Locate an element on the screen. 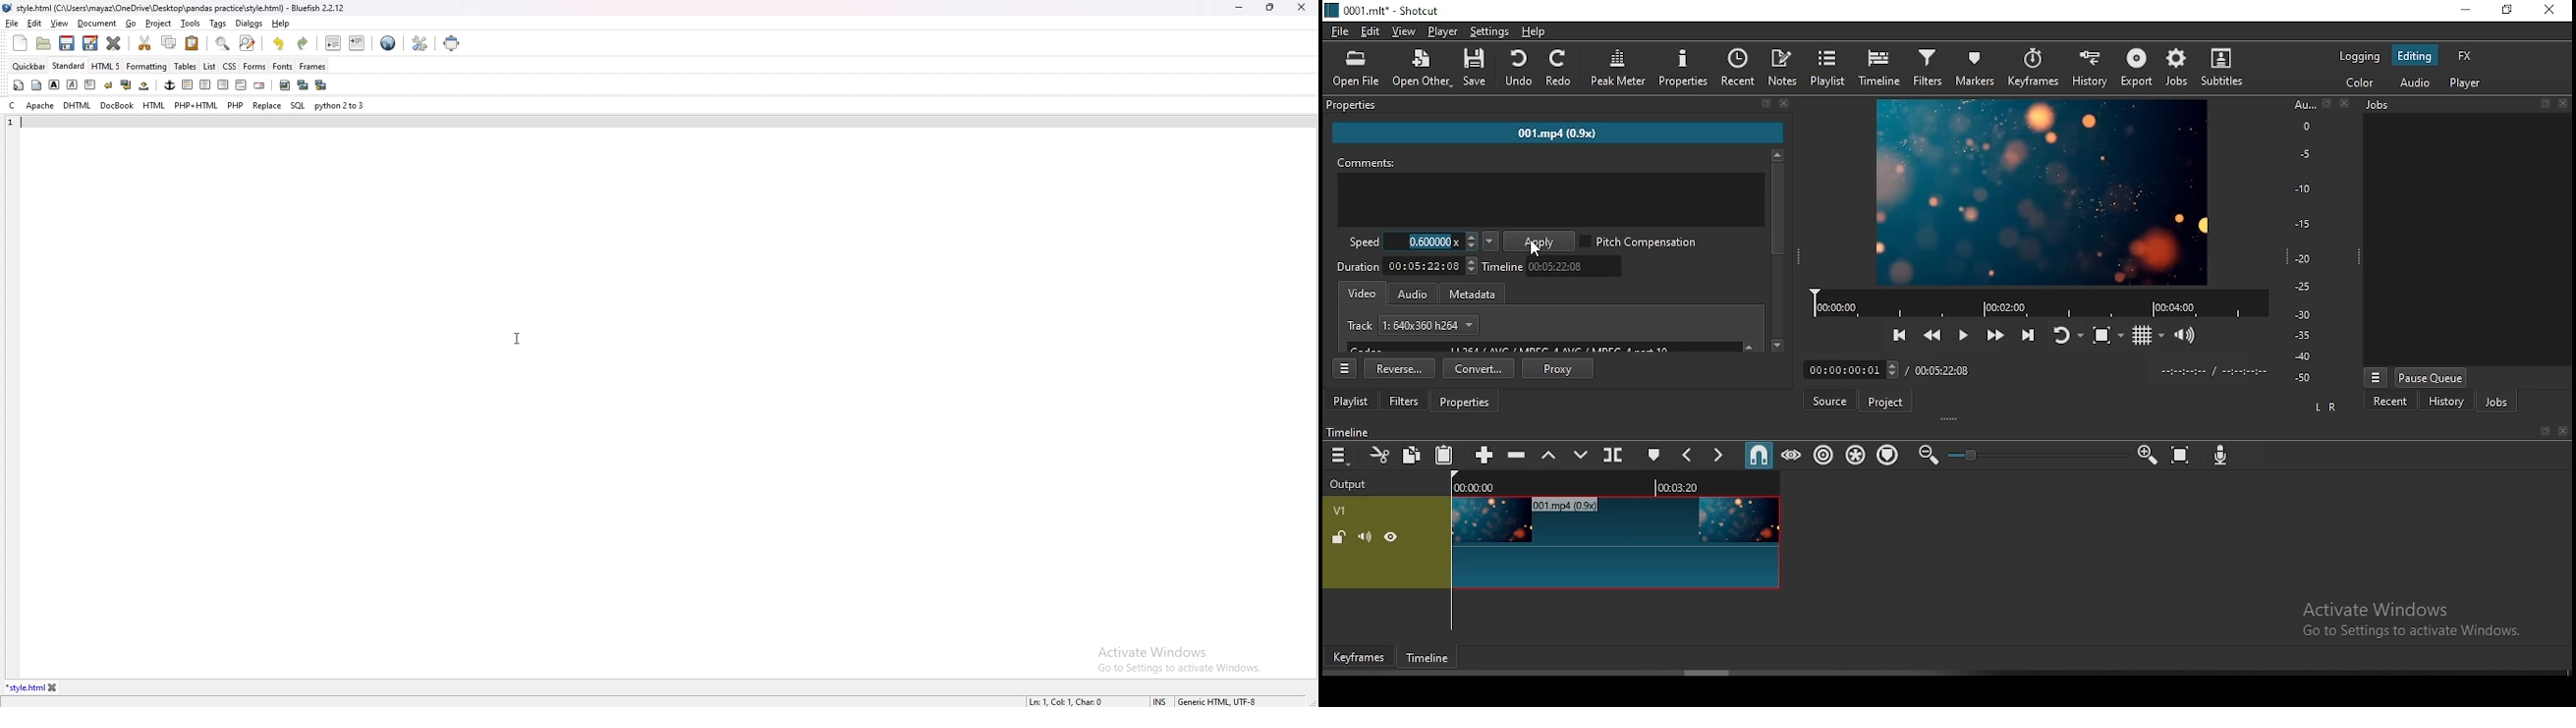 The height and width of the screenshot is (728, 2576). scroll bar is located at coordinates (1779, 250).